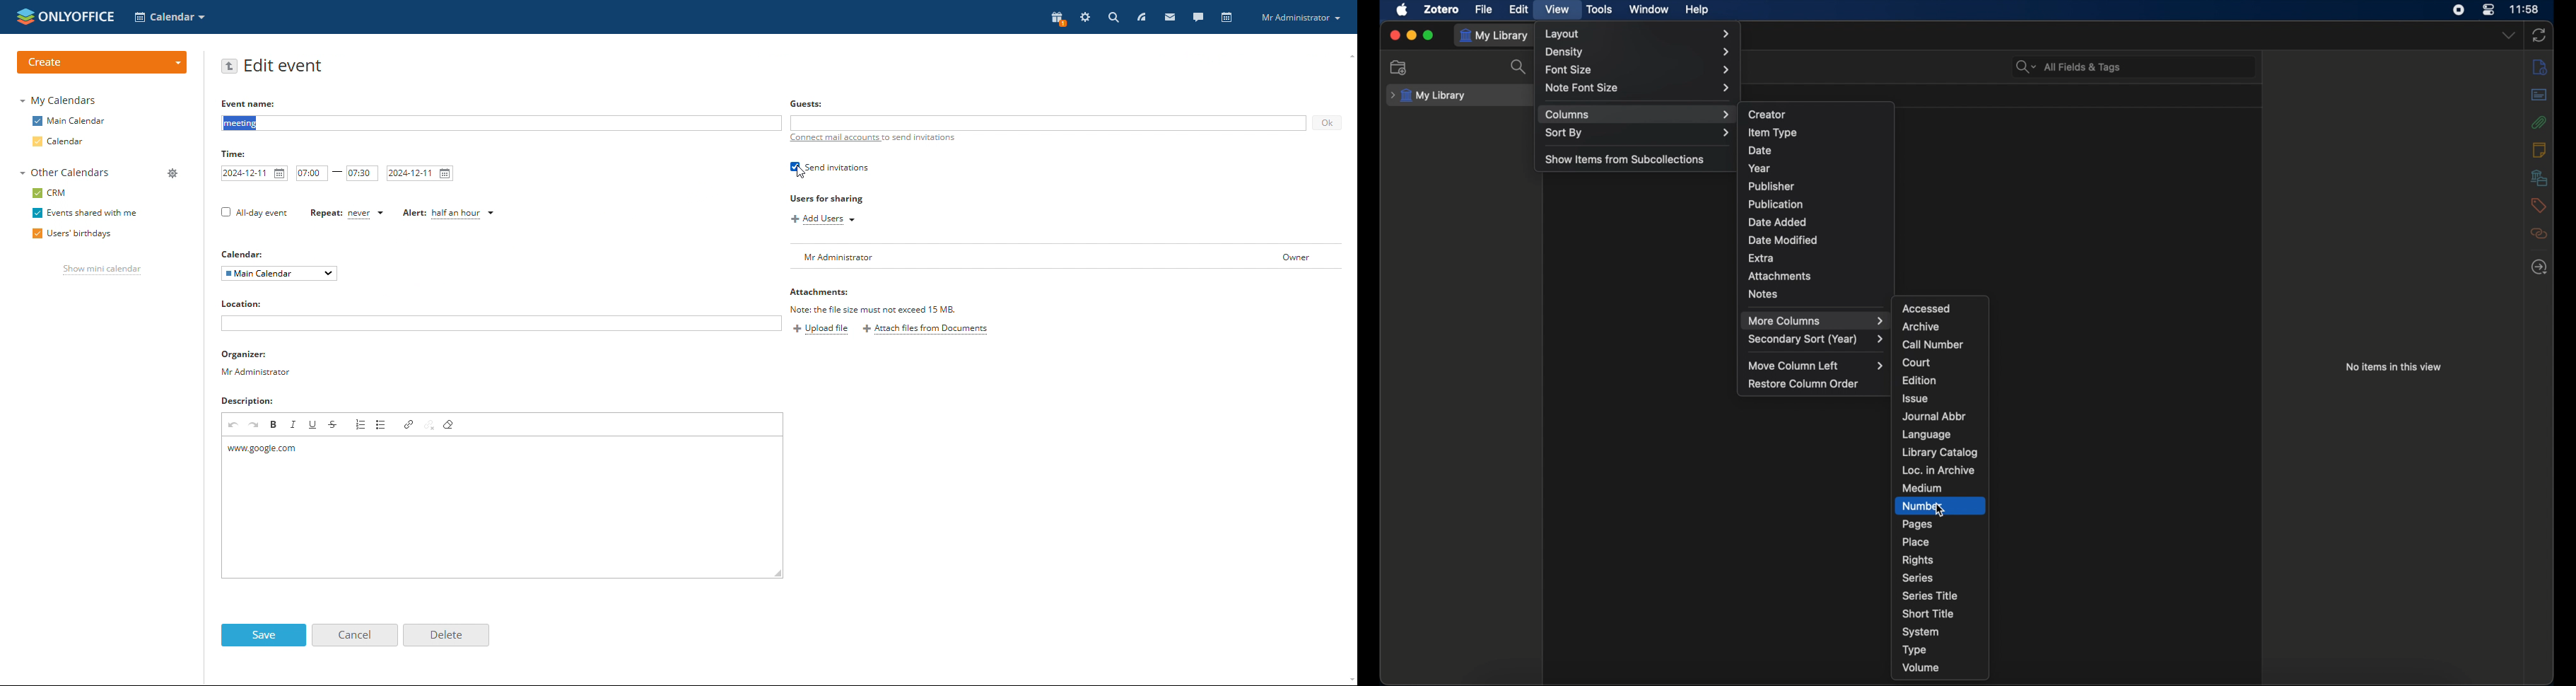 This screenshot has width=2576, height=700. I want to click on layout, so click(1639, 34).